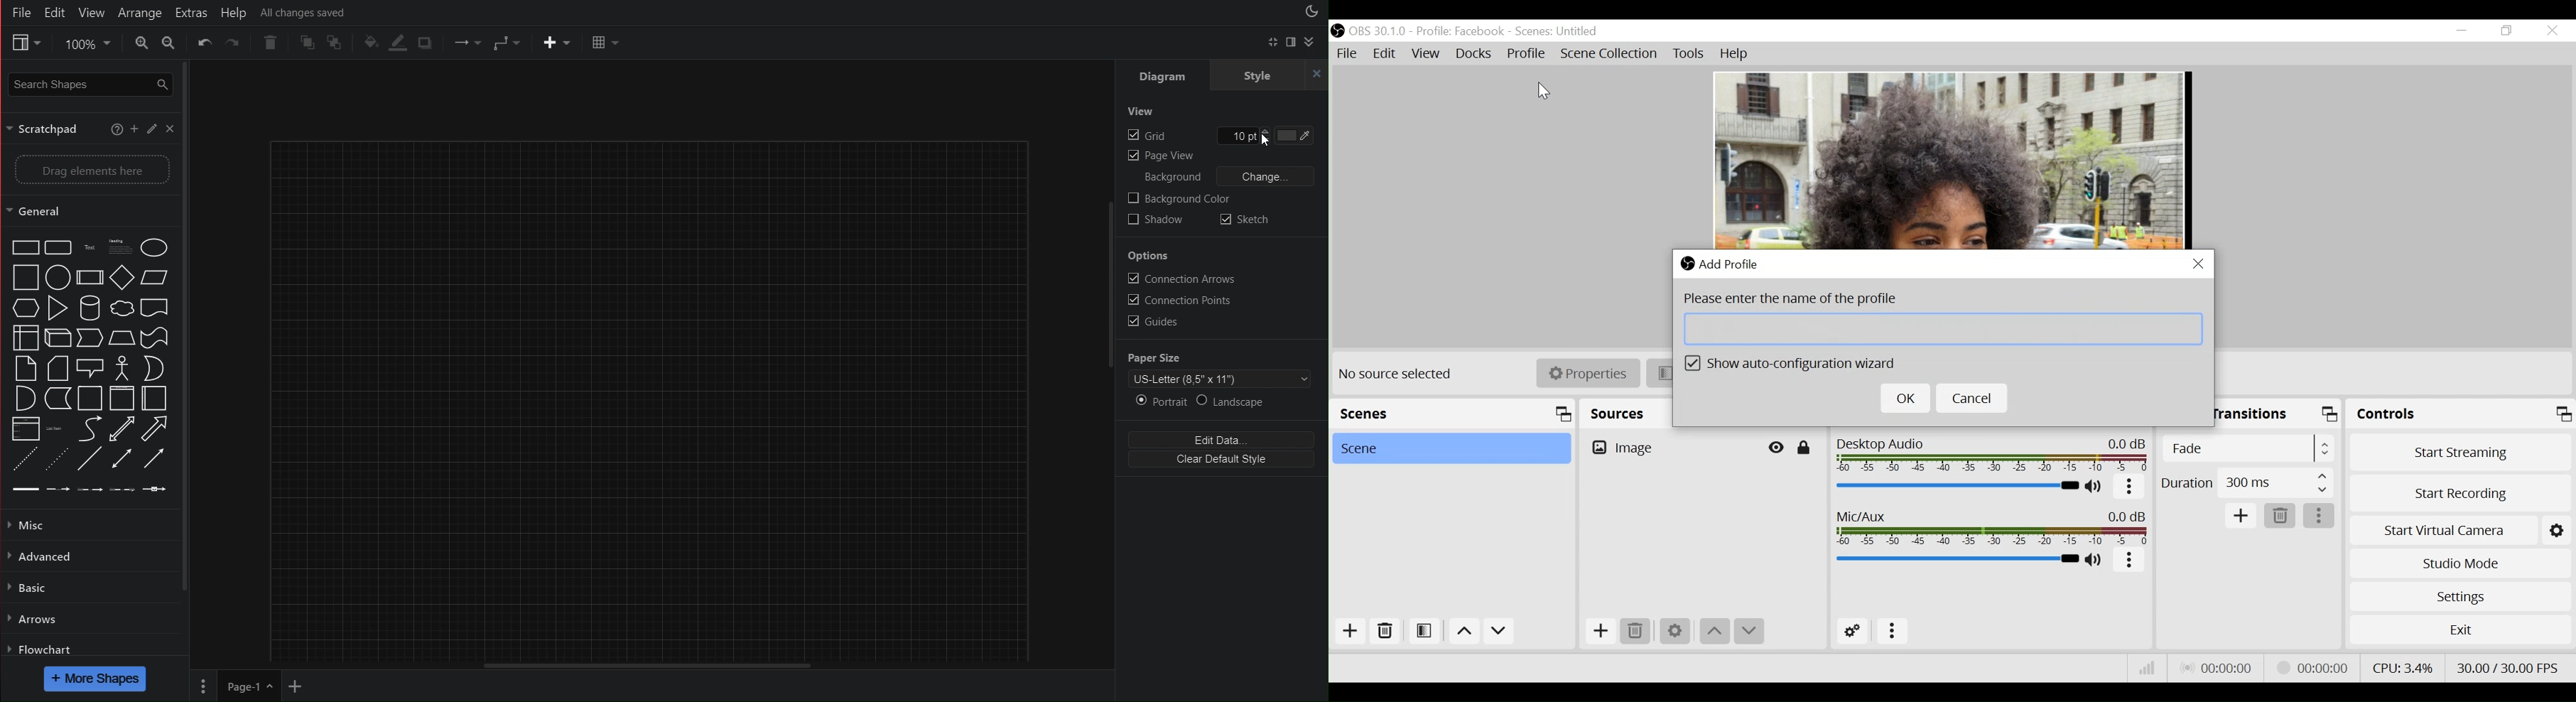 The height and width of the screenshot is (728, 2576). Describe the element at coordinates (41, 649) in the screenshot. I see `Flowchart` at that location.